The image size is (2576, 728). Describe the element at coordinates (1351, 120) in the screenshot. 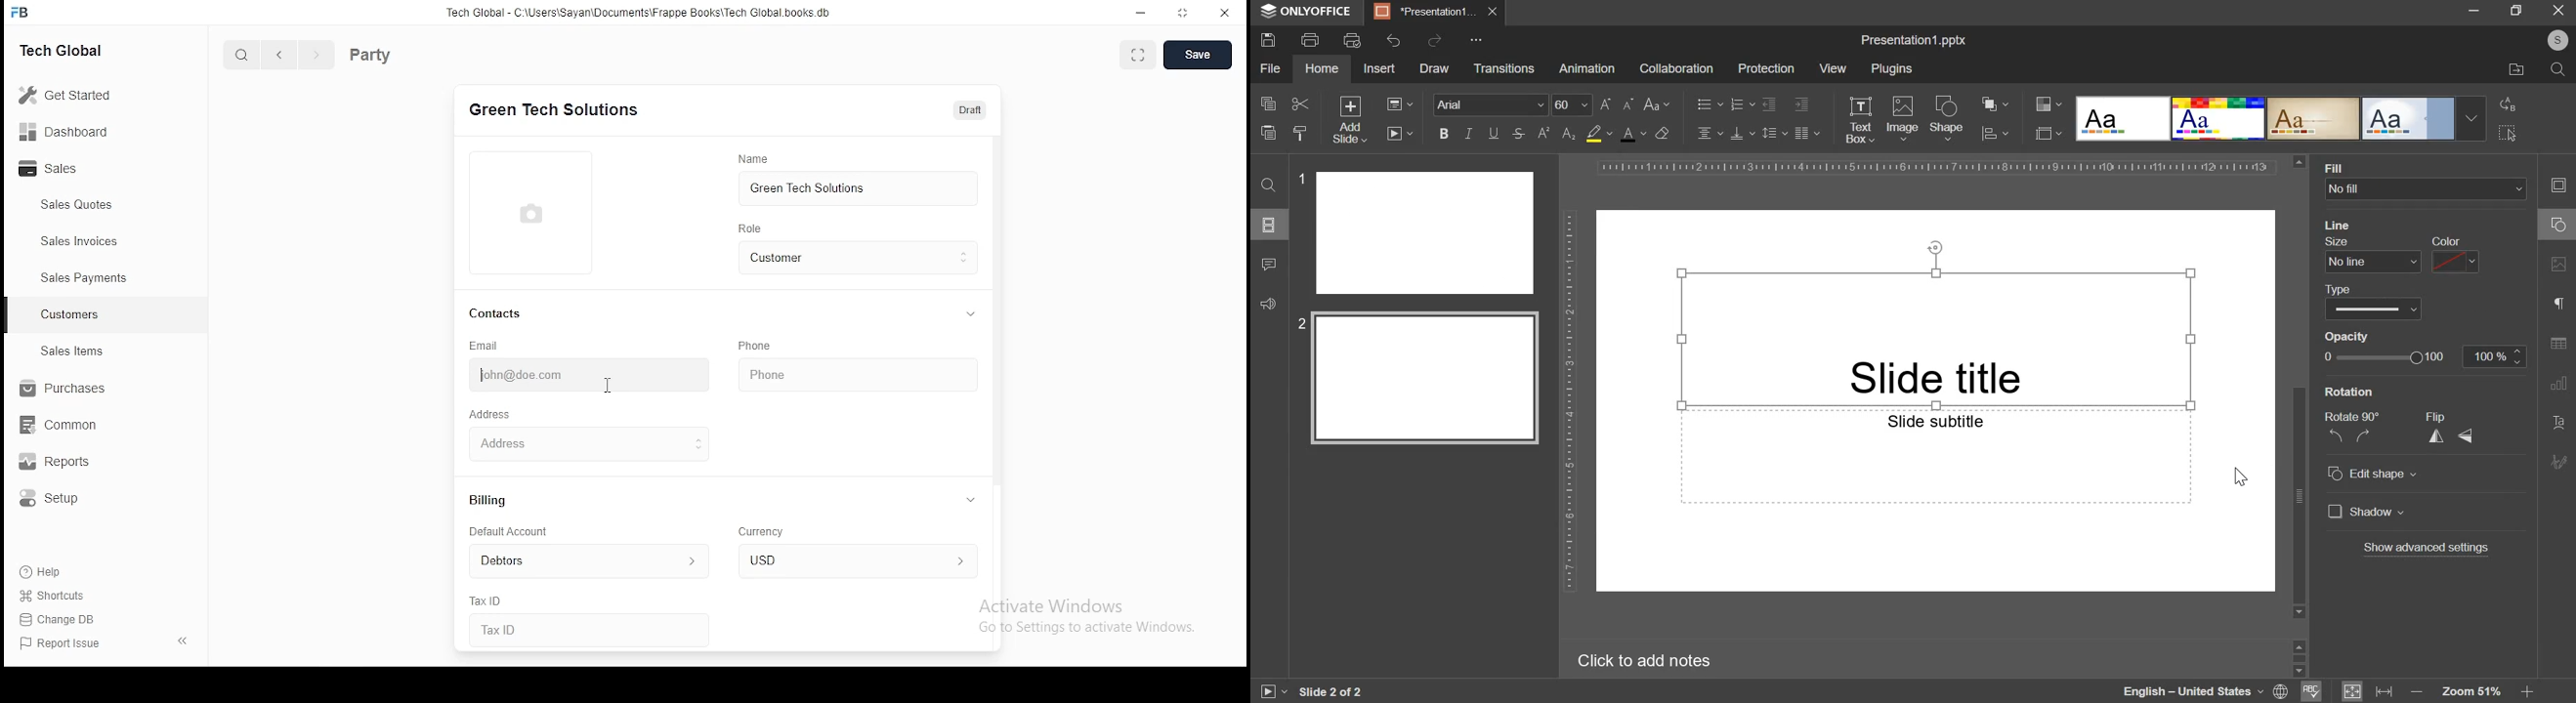

I see `add slide` at that location.